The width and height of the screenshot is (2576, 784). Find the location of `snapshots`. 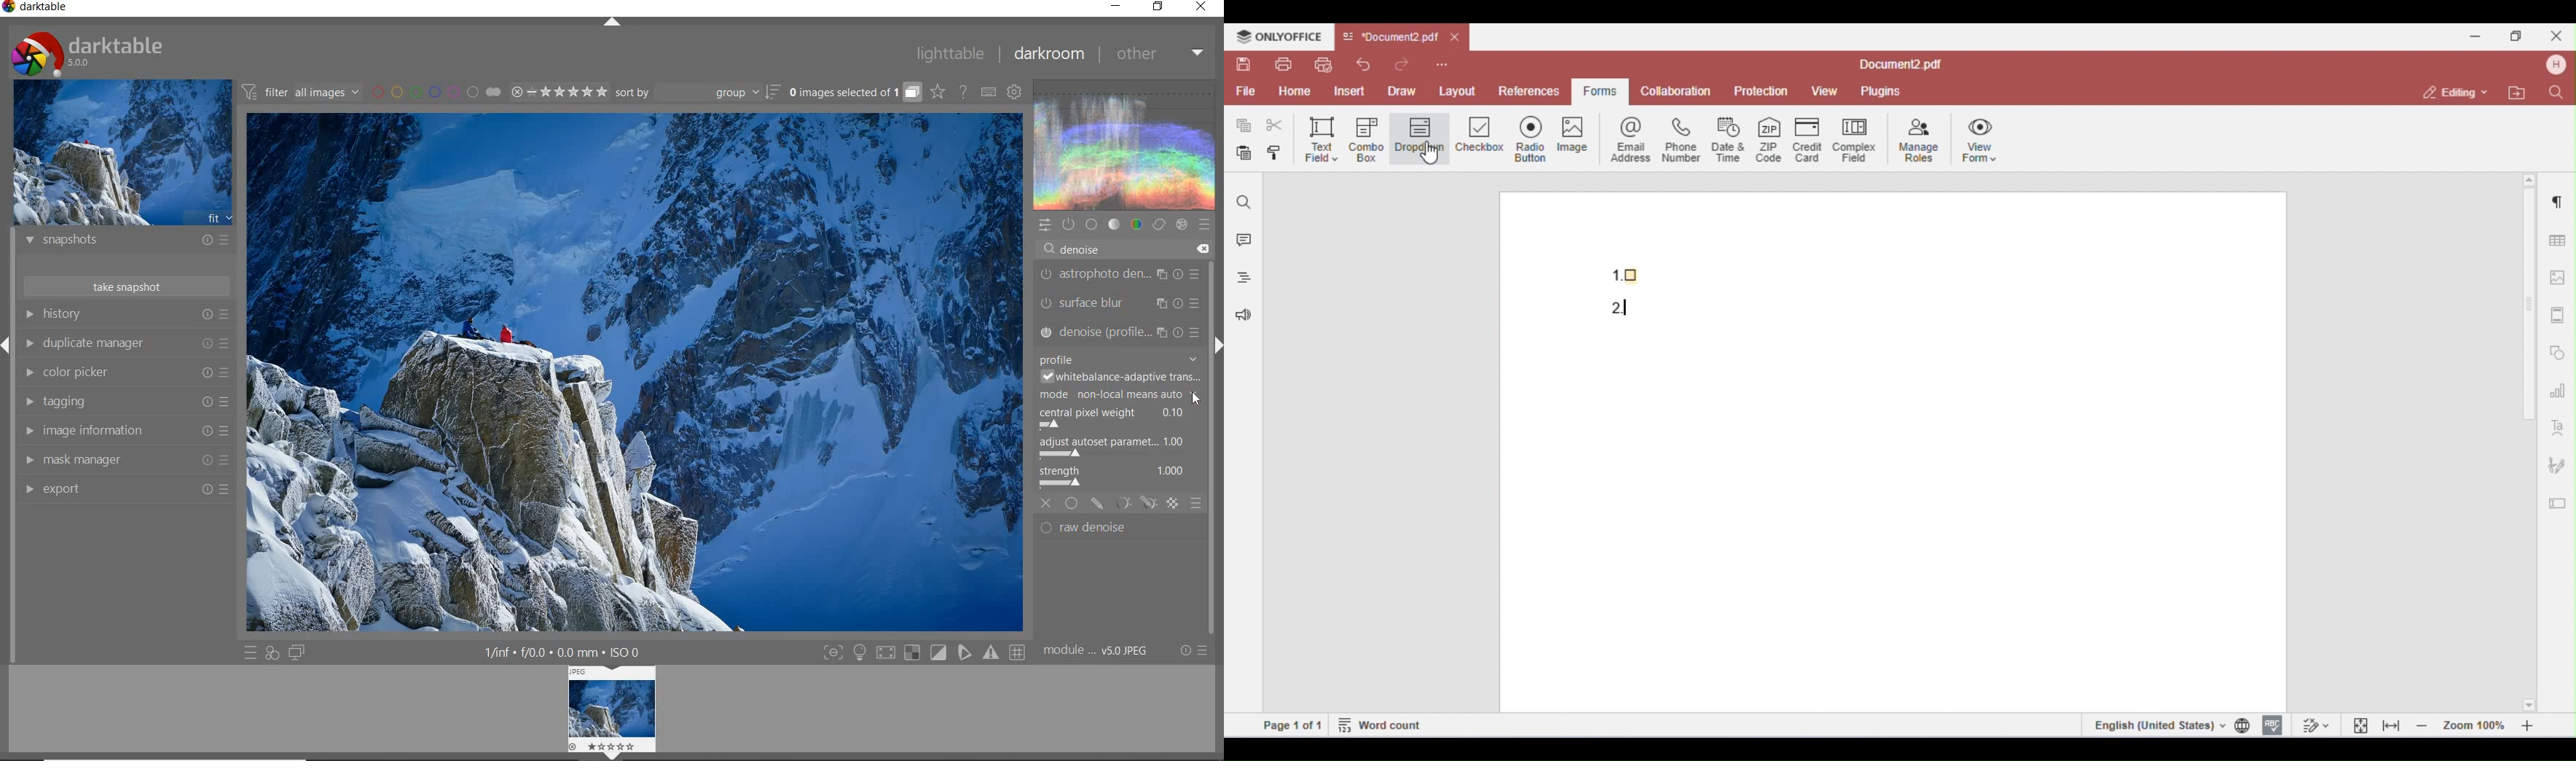

snapshots is located at coordinates (127, 242).